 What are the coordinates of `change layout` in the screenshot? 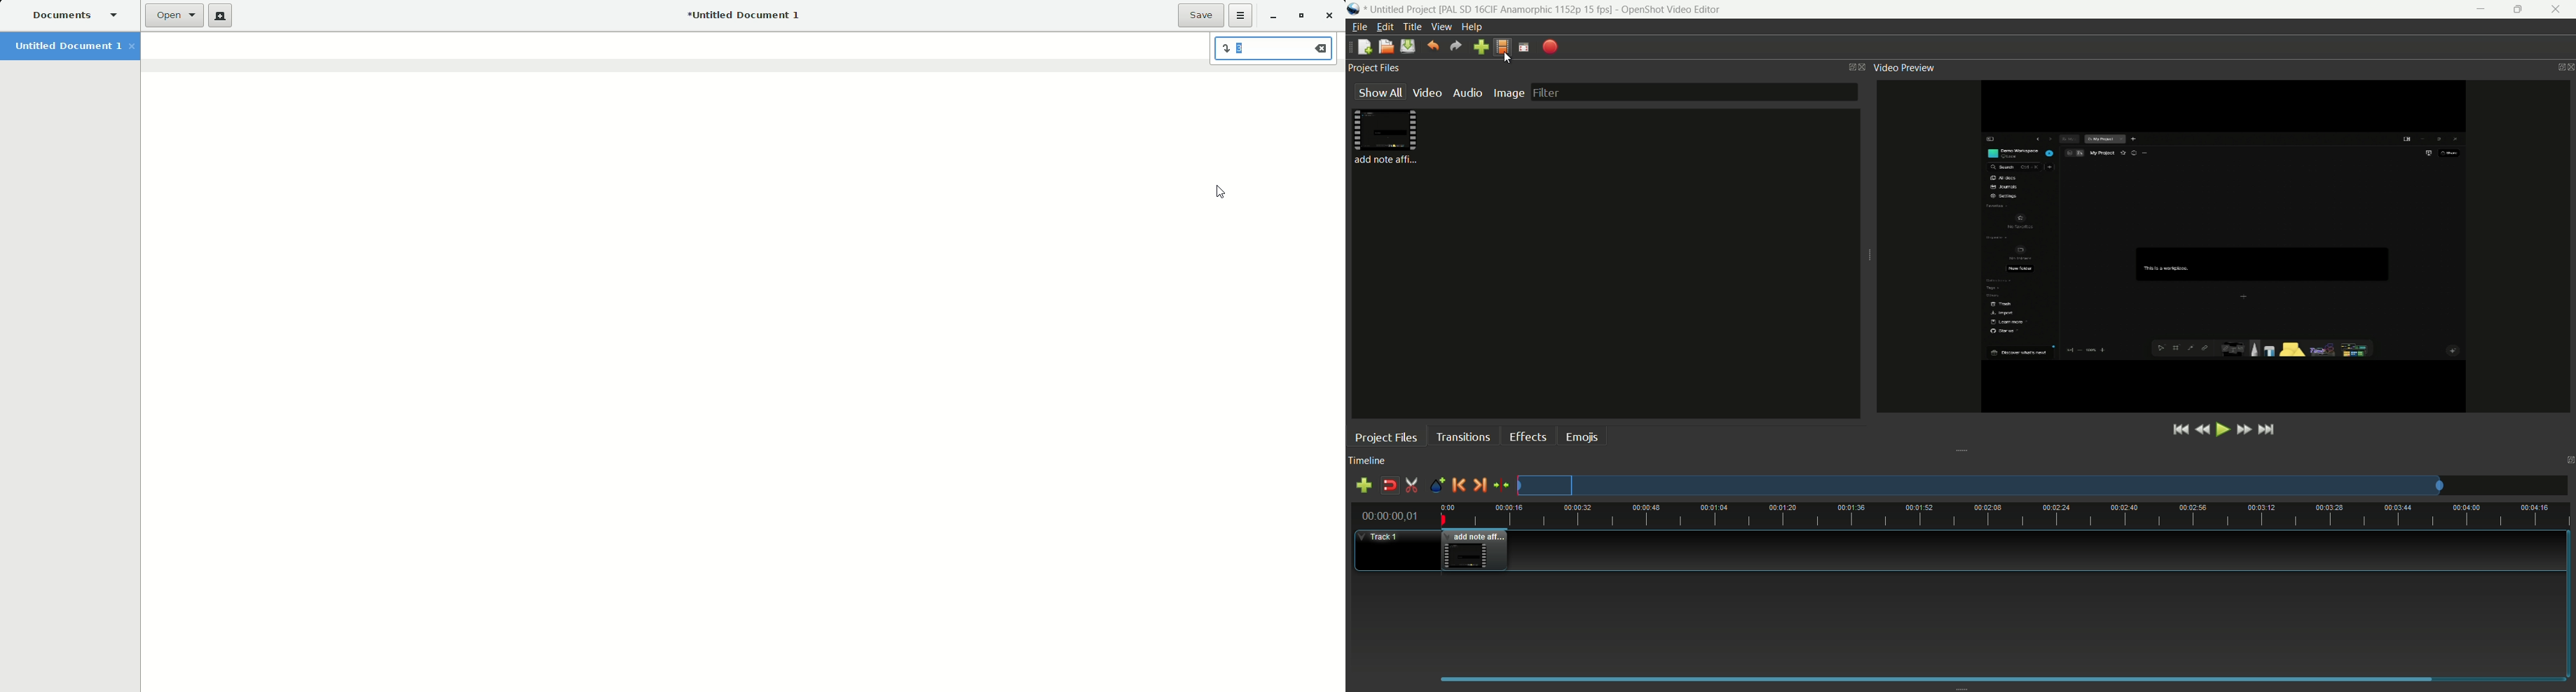 It's located at (1844, 67).